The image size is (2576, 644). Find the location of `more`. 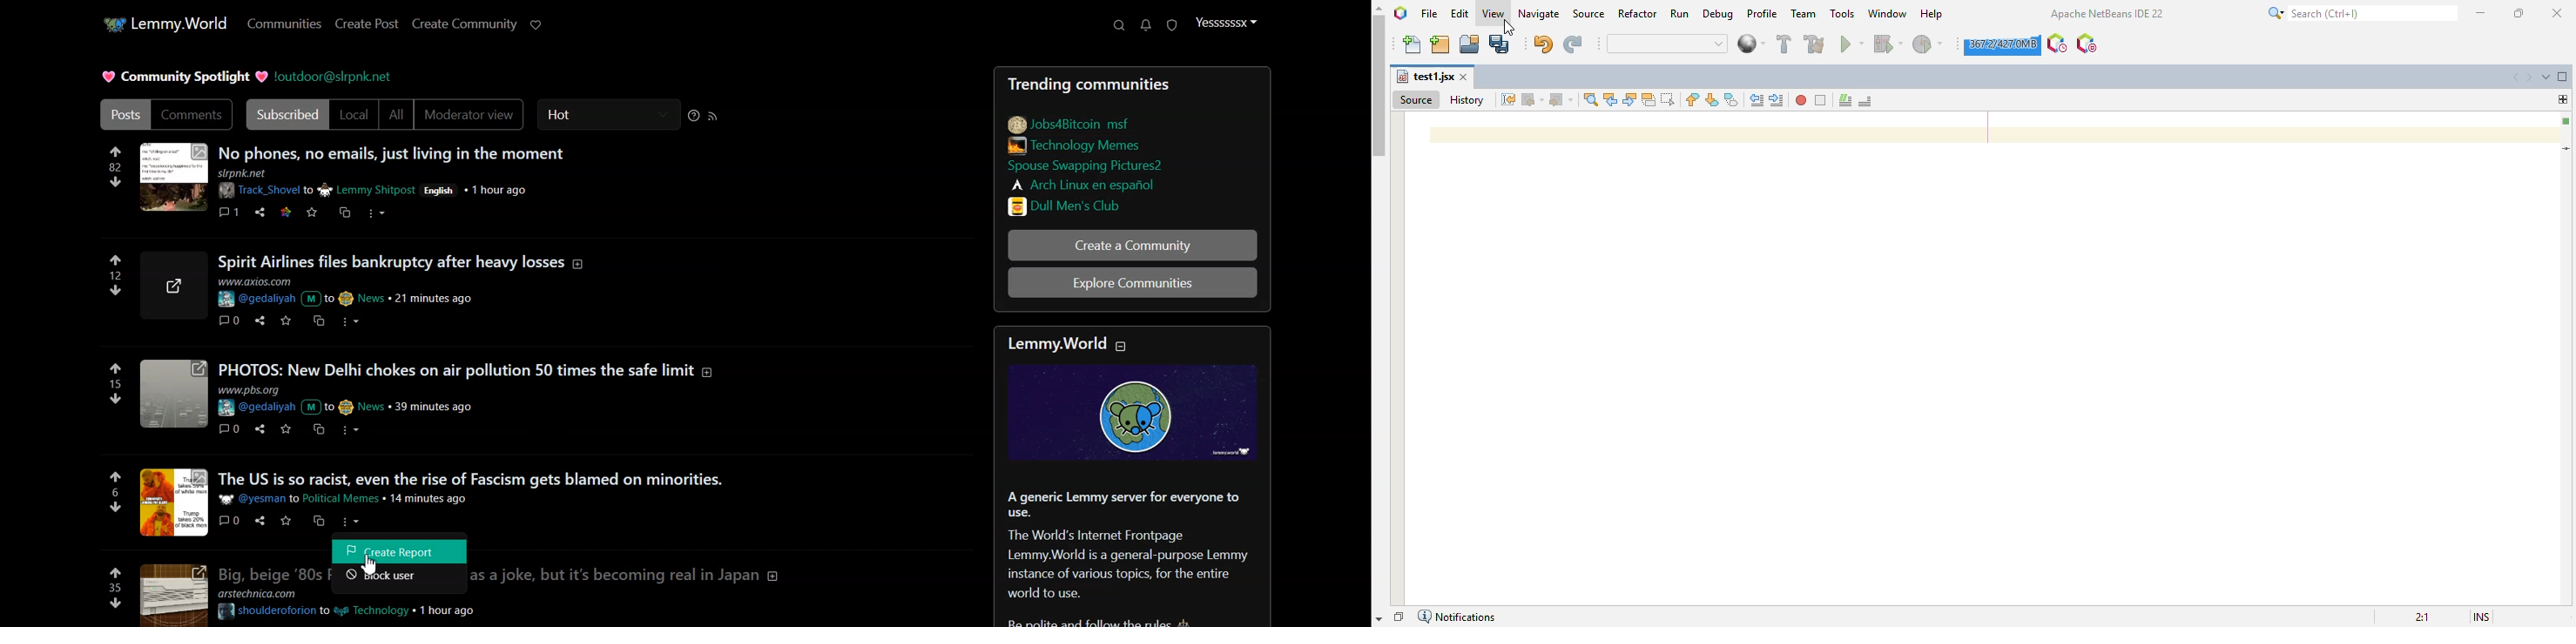

more is located at coordinates (379, 215).